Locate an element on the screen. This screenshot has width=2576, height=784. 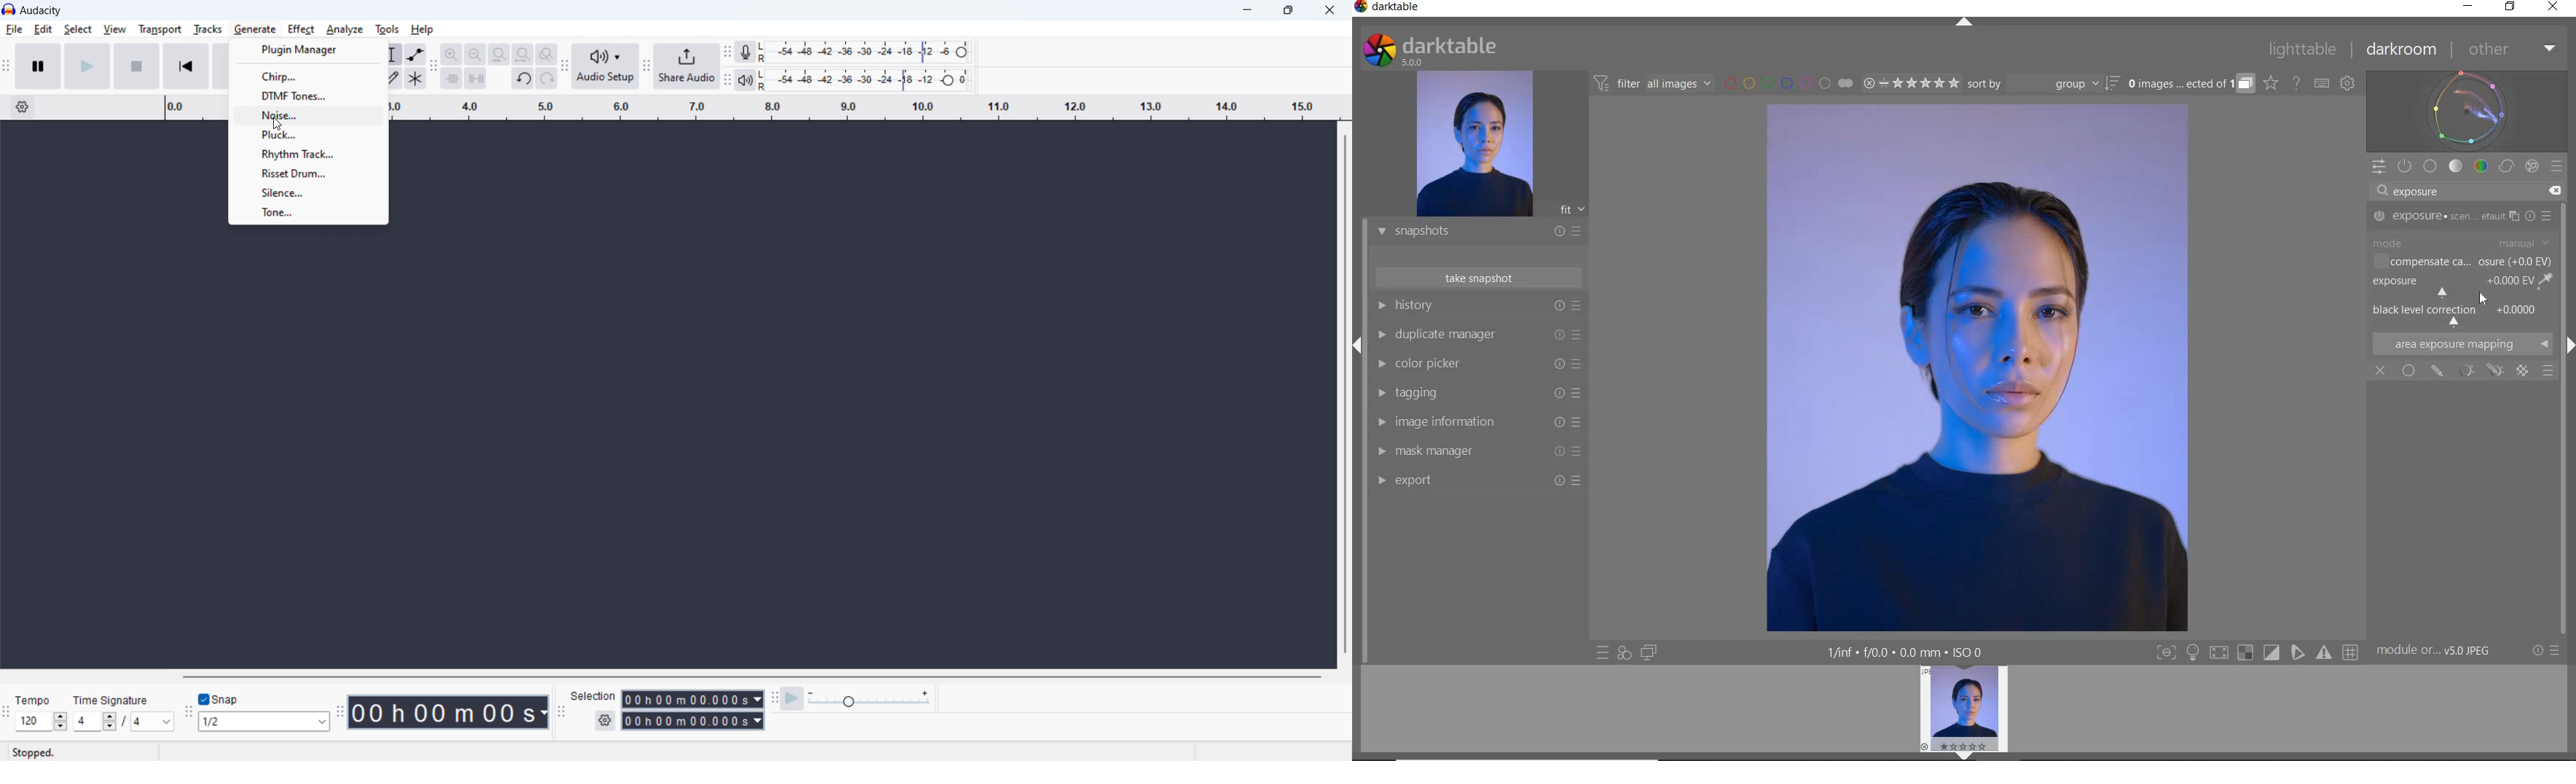
RESTORE is located at coordinates (2513, 7).